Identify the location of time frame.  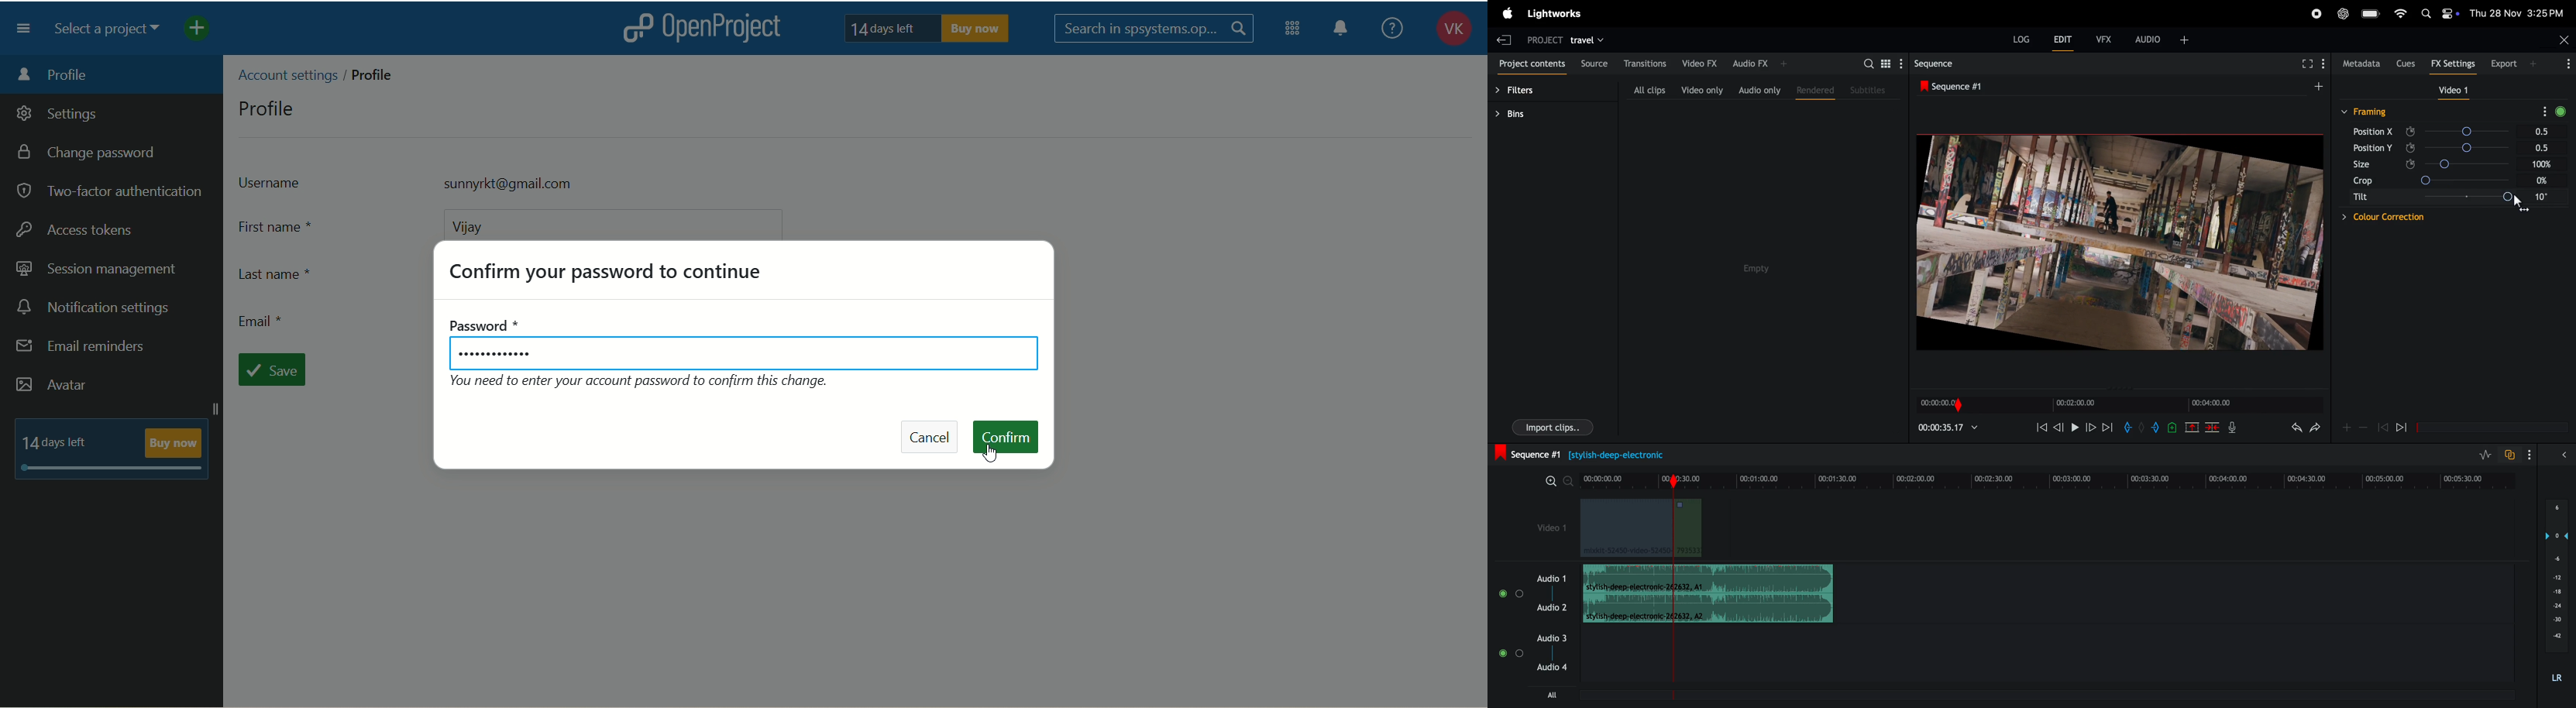
(2050, 479).